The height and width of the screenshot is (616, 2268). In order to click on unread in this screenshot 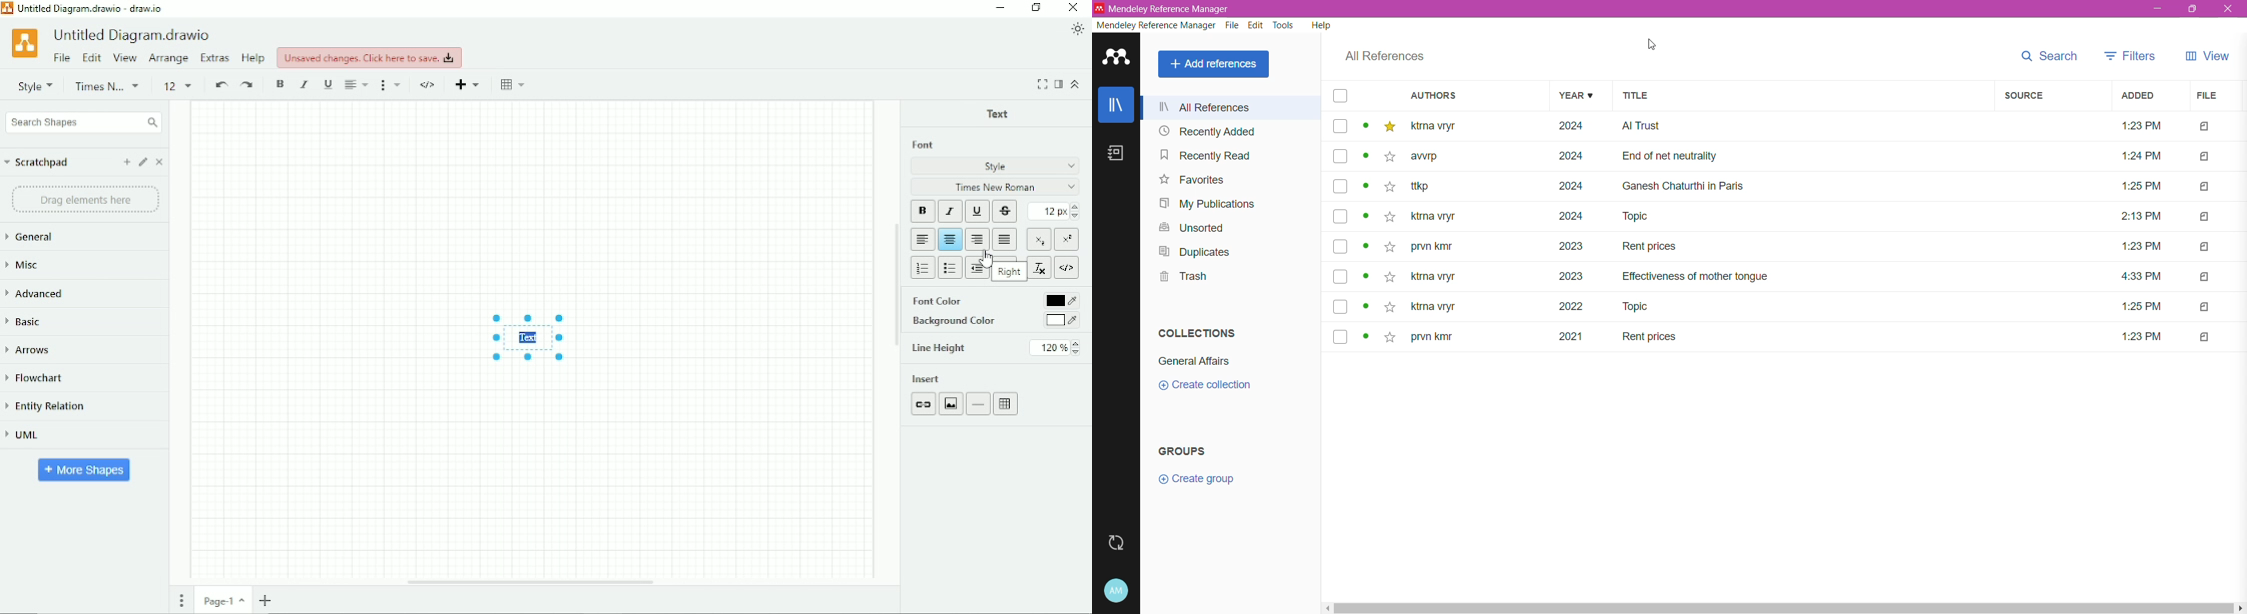, I will do `click(1366, 245)`.